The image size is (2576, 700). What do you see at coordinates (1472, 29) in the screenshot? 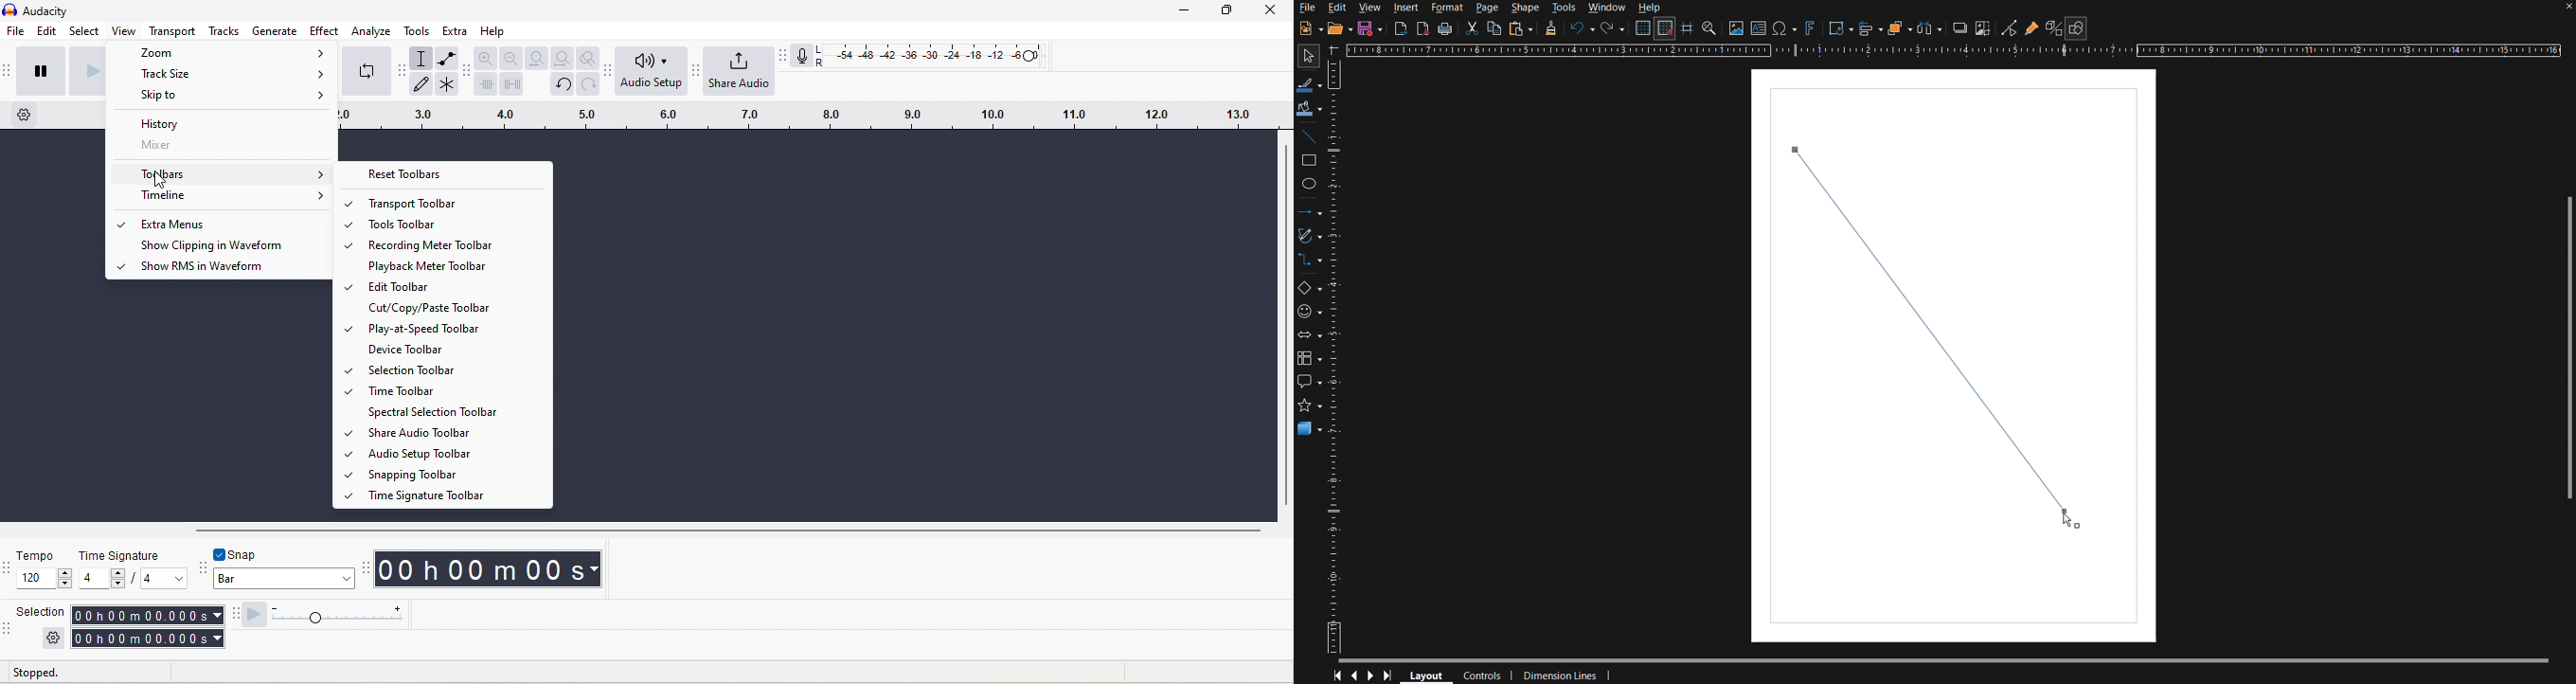
I see `Cut` at bounding box center [1472, 29].